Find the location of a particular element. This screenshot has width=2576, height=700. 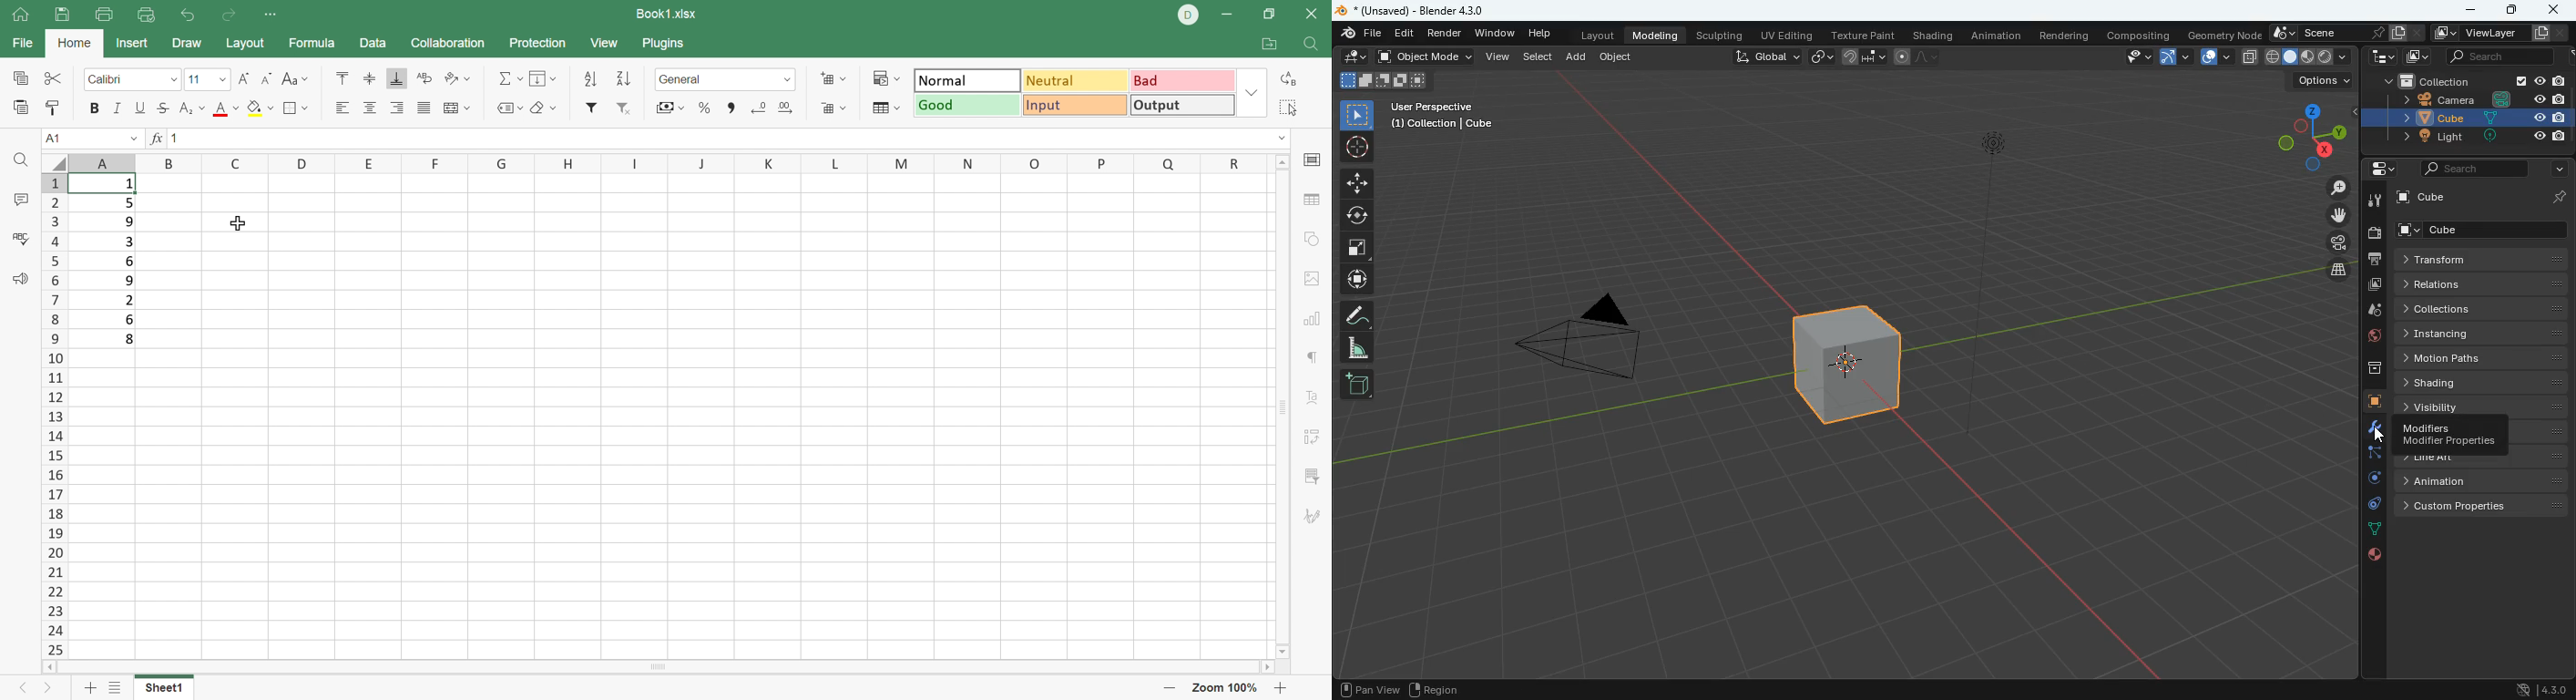

Sort descending is located at coordinates (623, 78).